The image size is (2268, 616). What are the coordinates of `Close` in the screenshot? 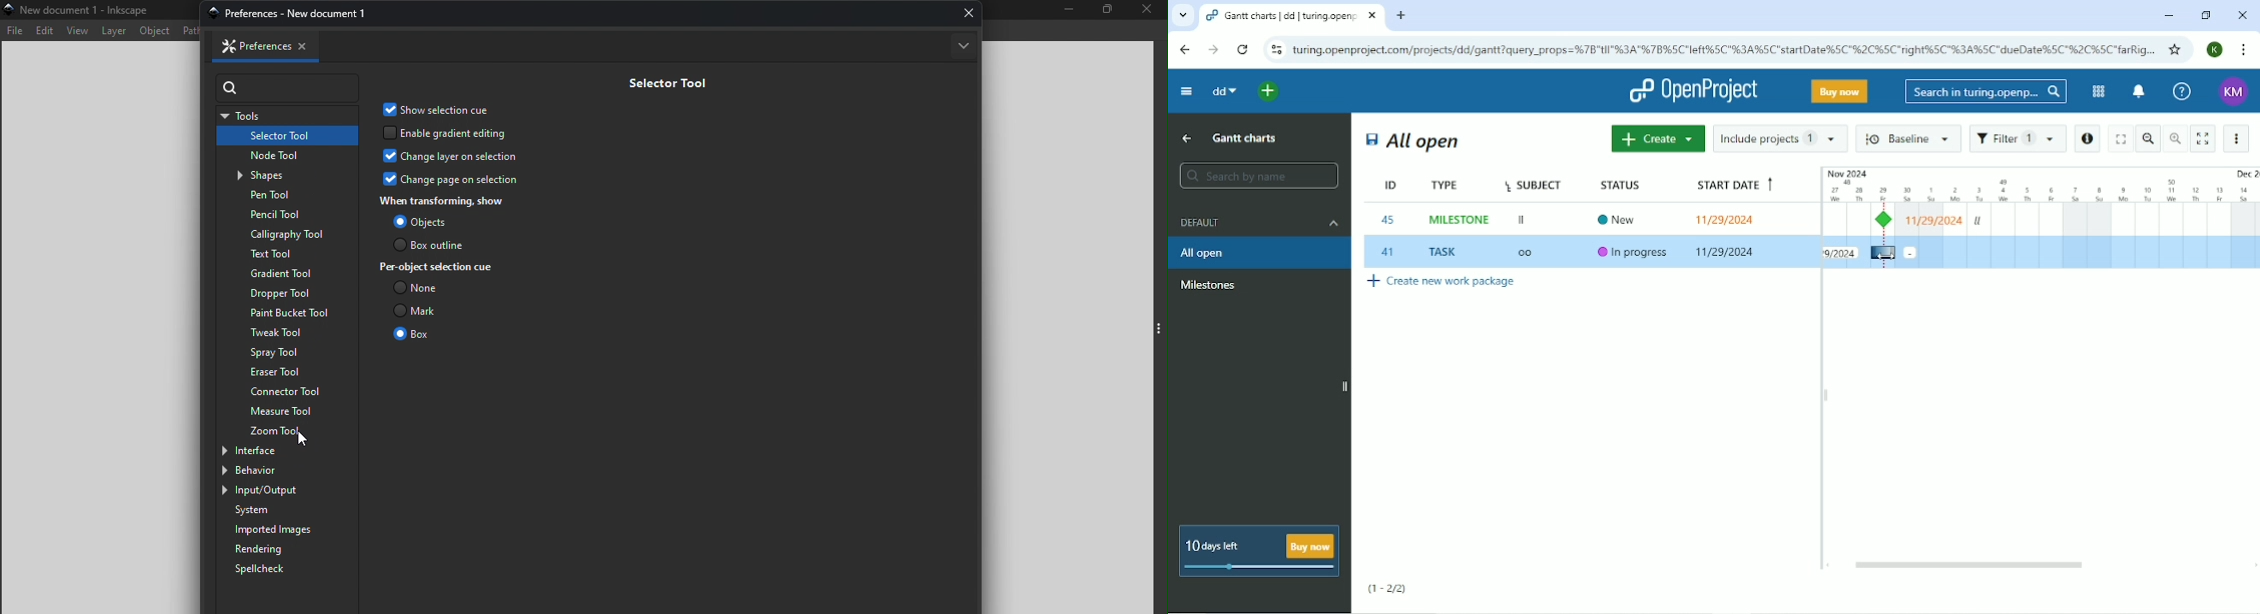 It's located at (1151, 10).